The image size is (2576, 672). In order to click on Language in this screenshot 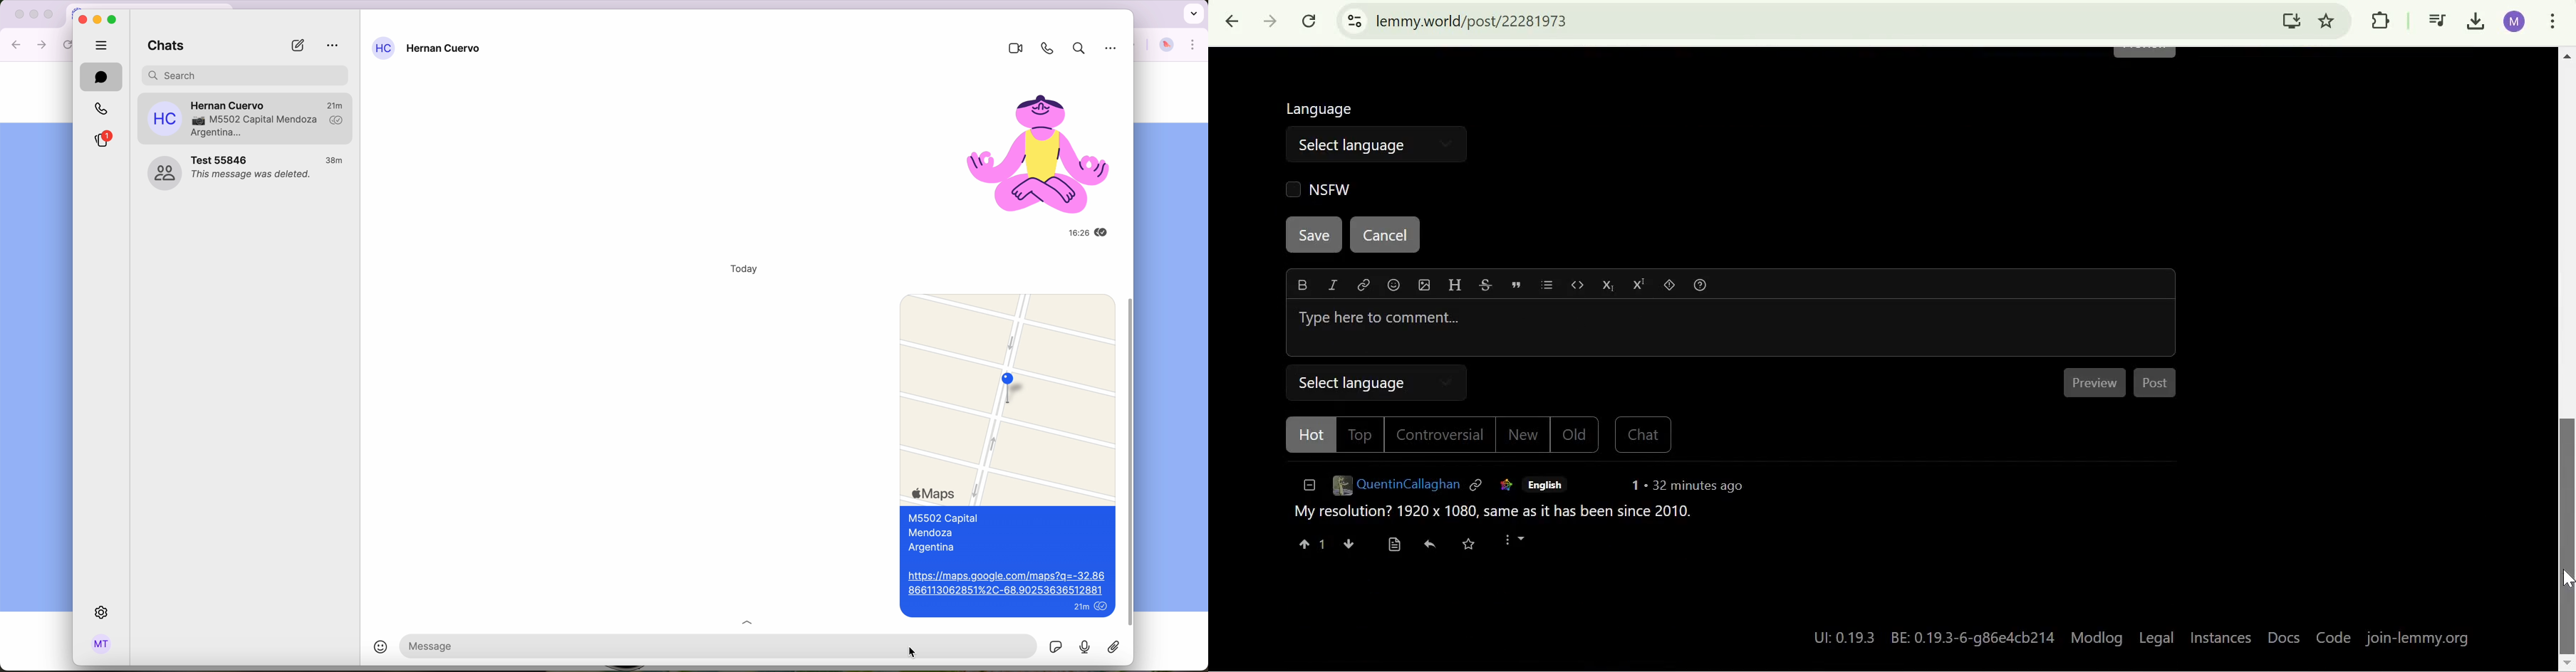, I will do `click(1322, 106)`.